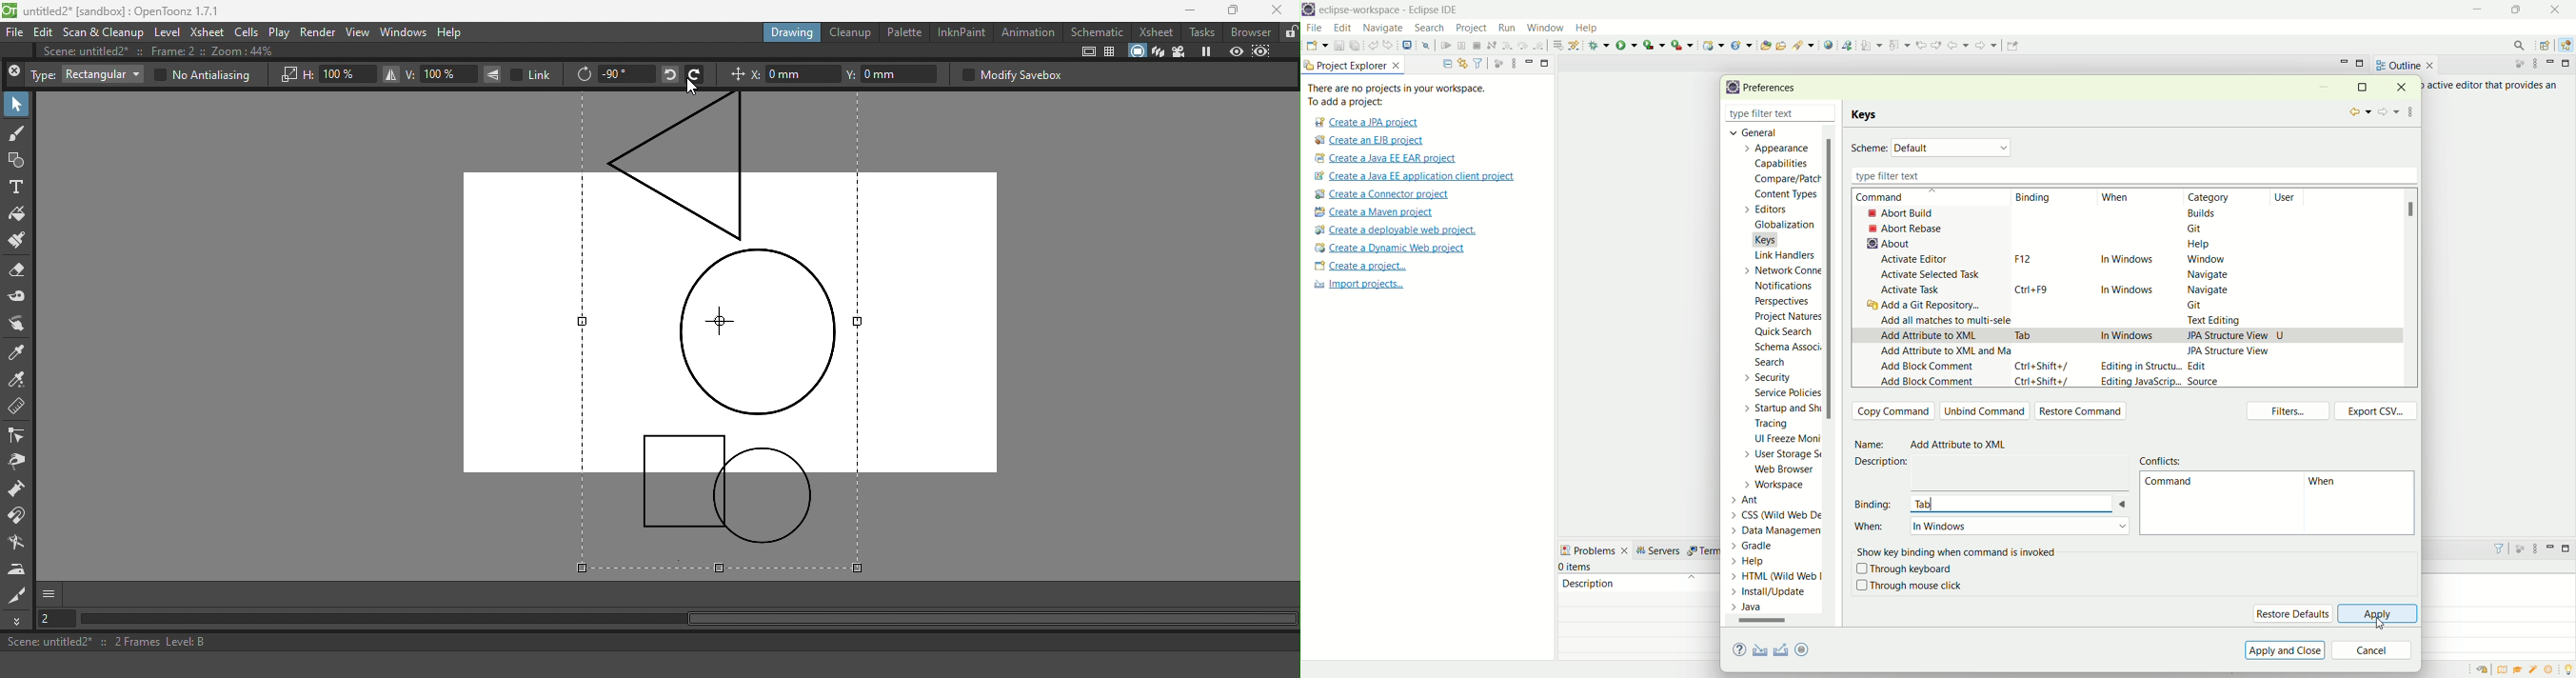 The height and width of the screenshot is (700, 2576). I want to click on Help, so click(458, 31).